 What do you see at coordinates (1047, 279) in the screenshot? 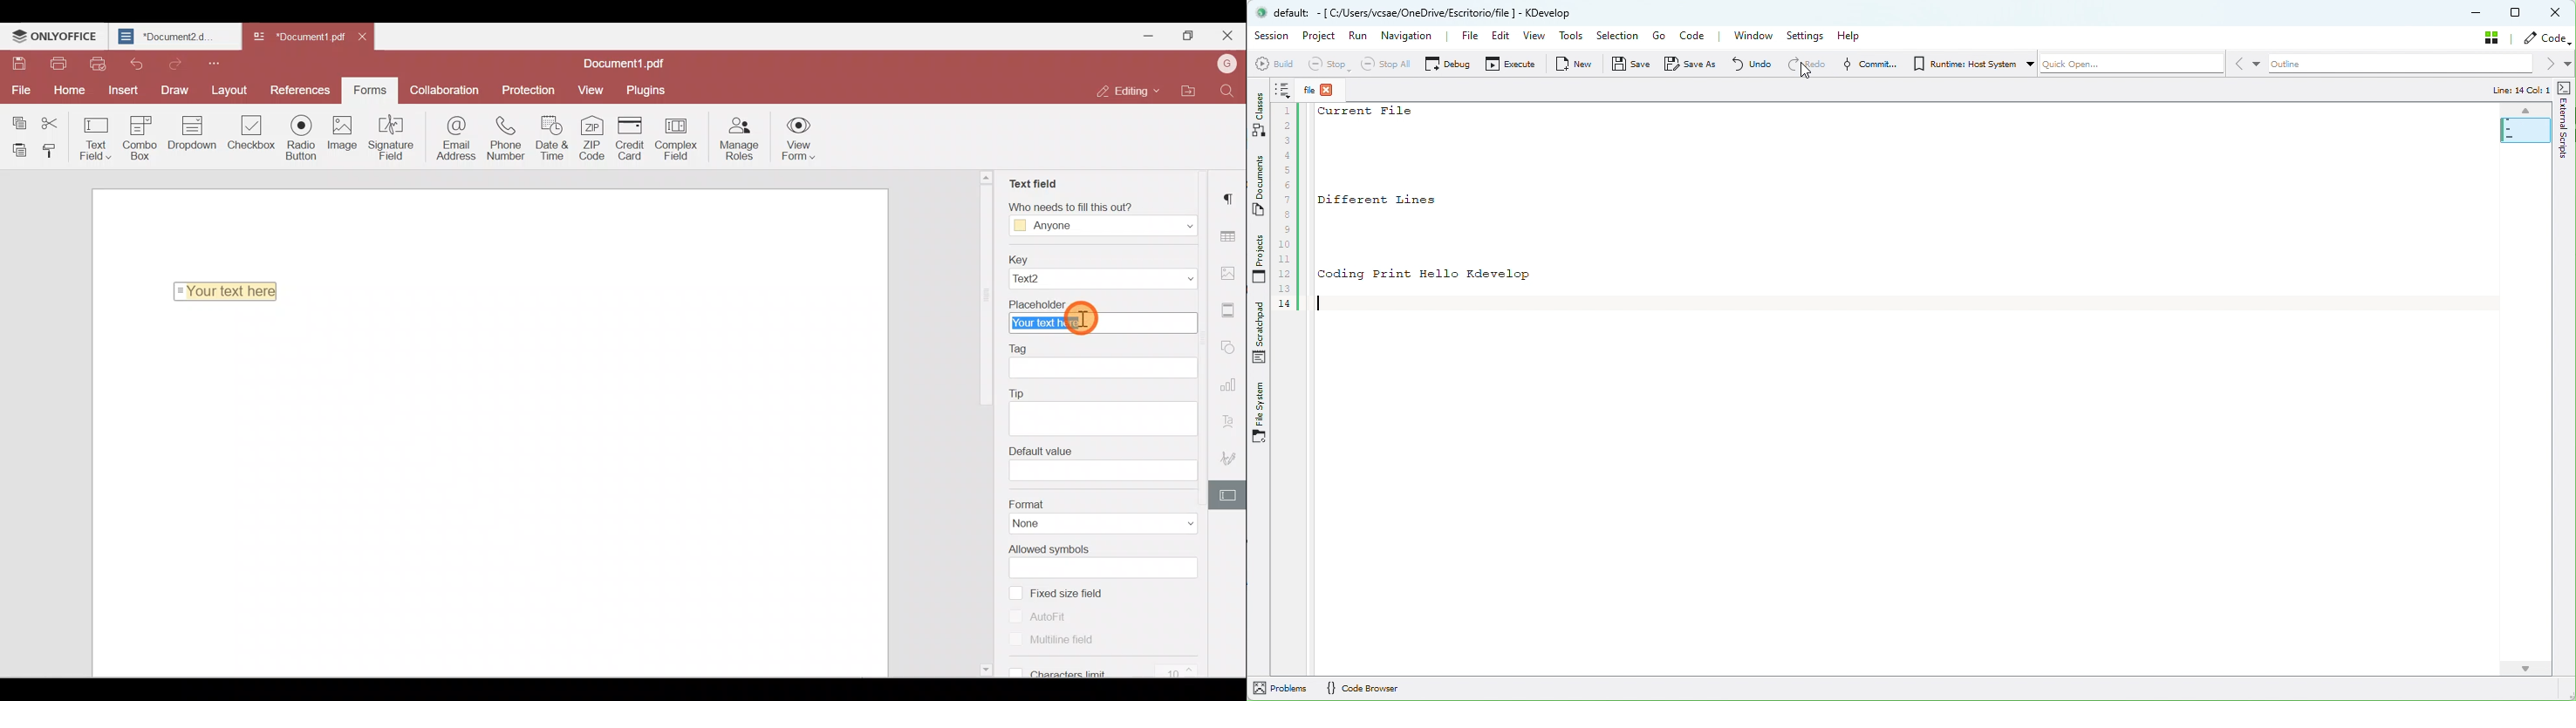
I see `Text2` at bounding box center [1047, 279].